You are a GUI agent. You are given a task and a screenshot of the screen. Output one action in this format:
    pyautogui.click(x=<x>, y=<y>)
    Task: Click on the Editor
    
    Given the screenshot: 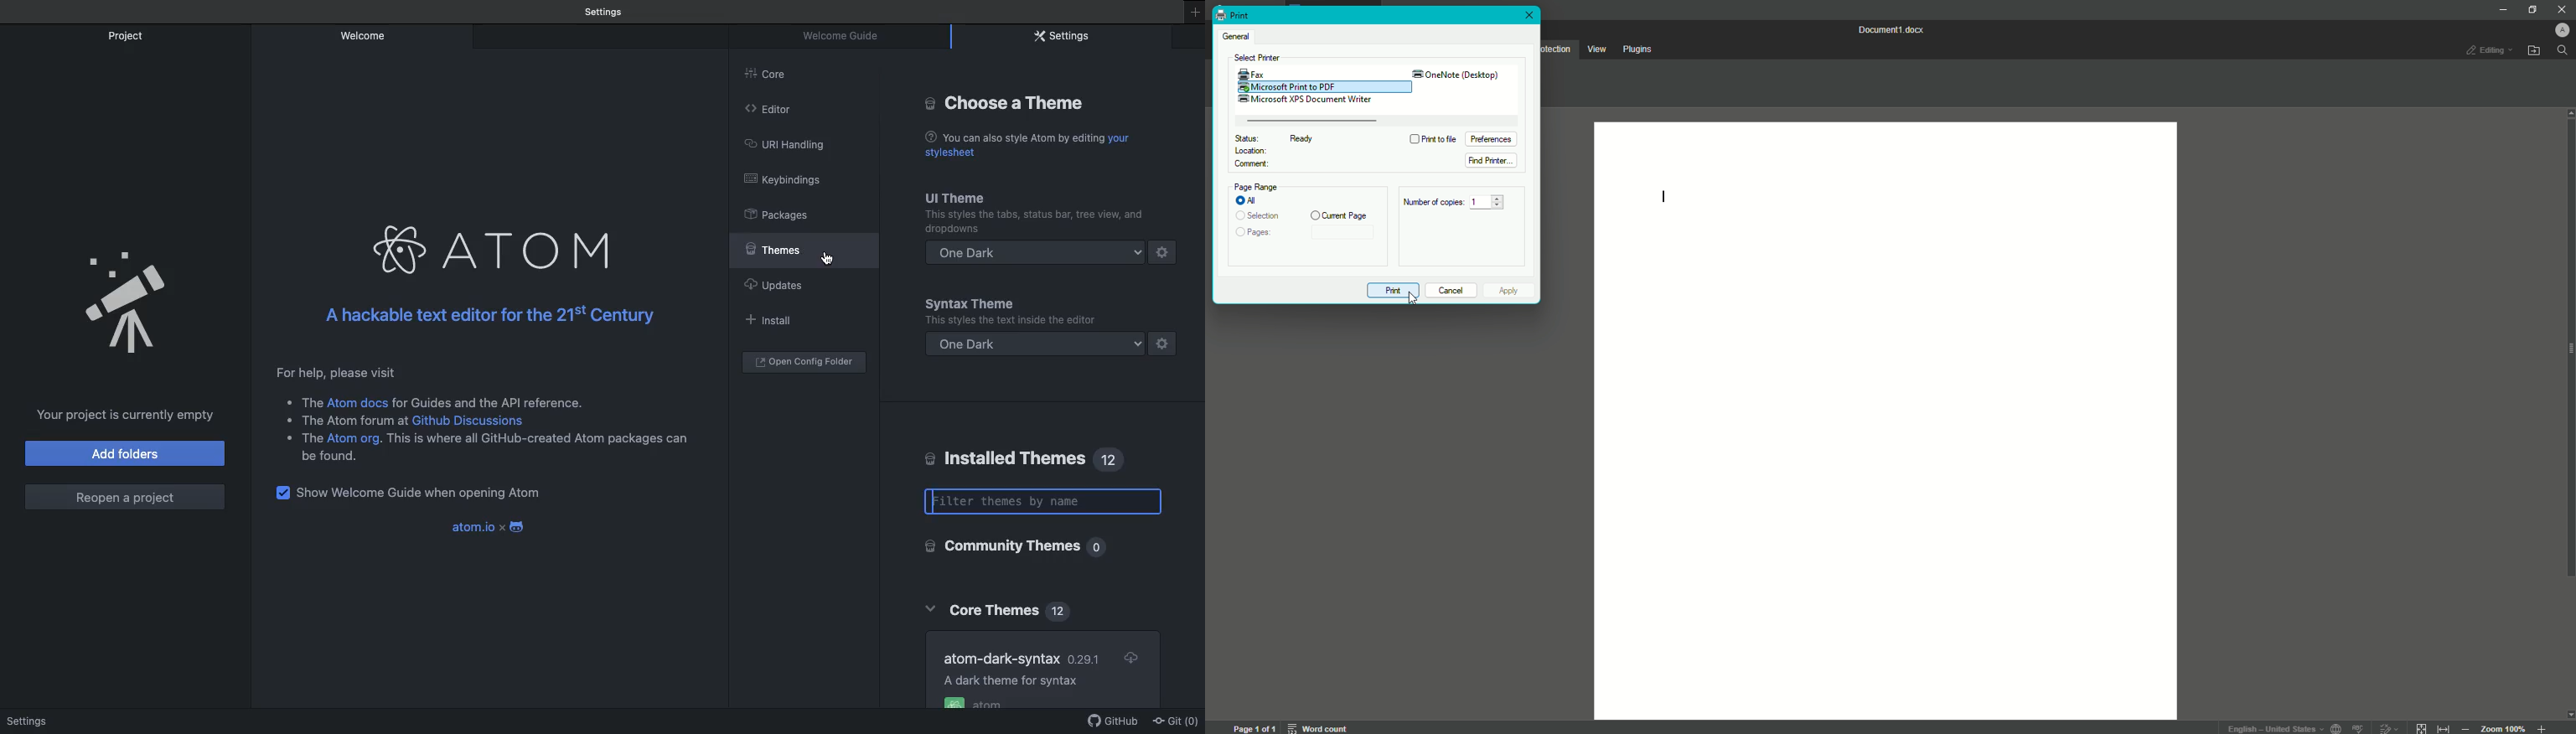 What is the action you would take?
    pyautogui.click(x=775, y=108)
    